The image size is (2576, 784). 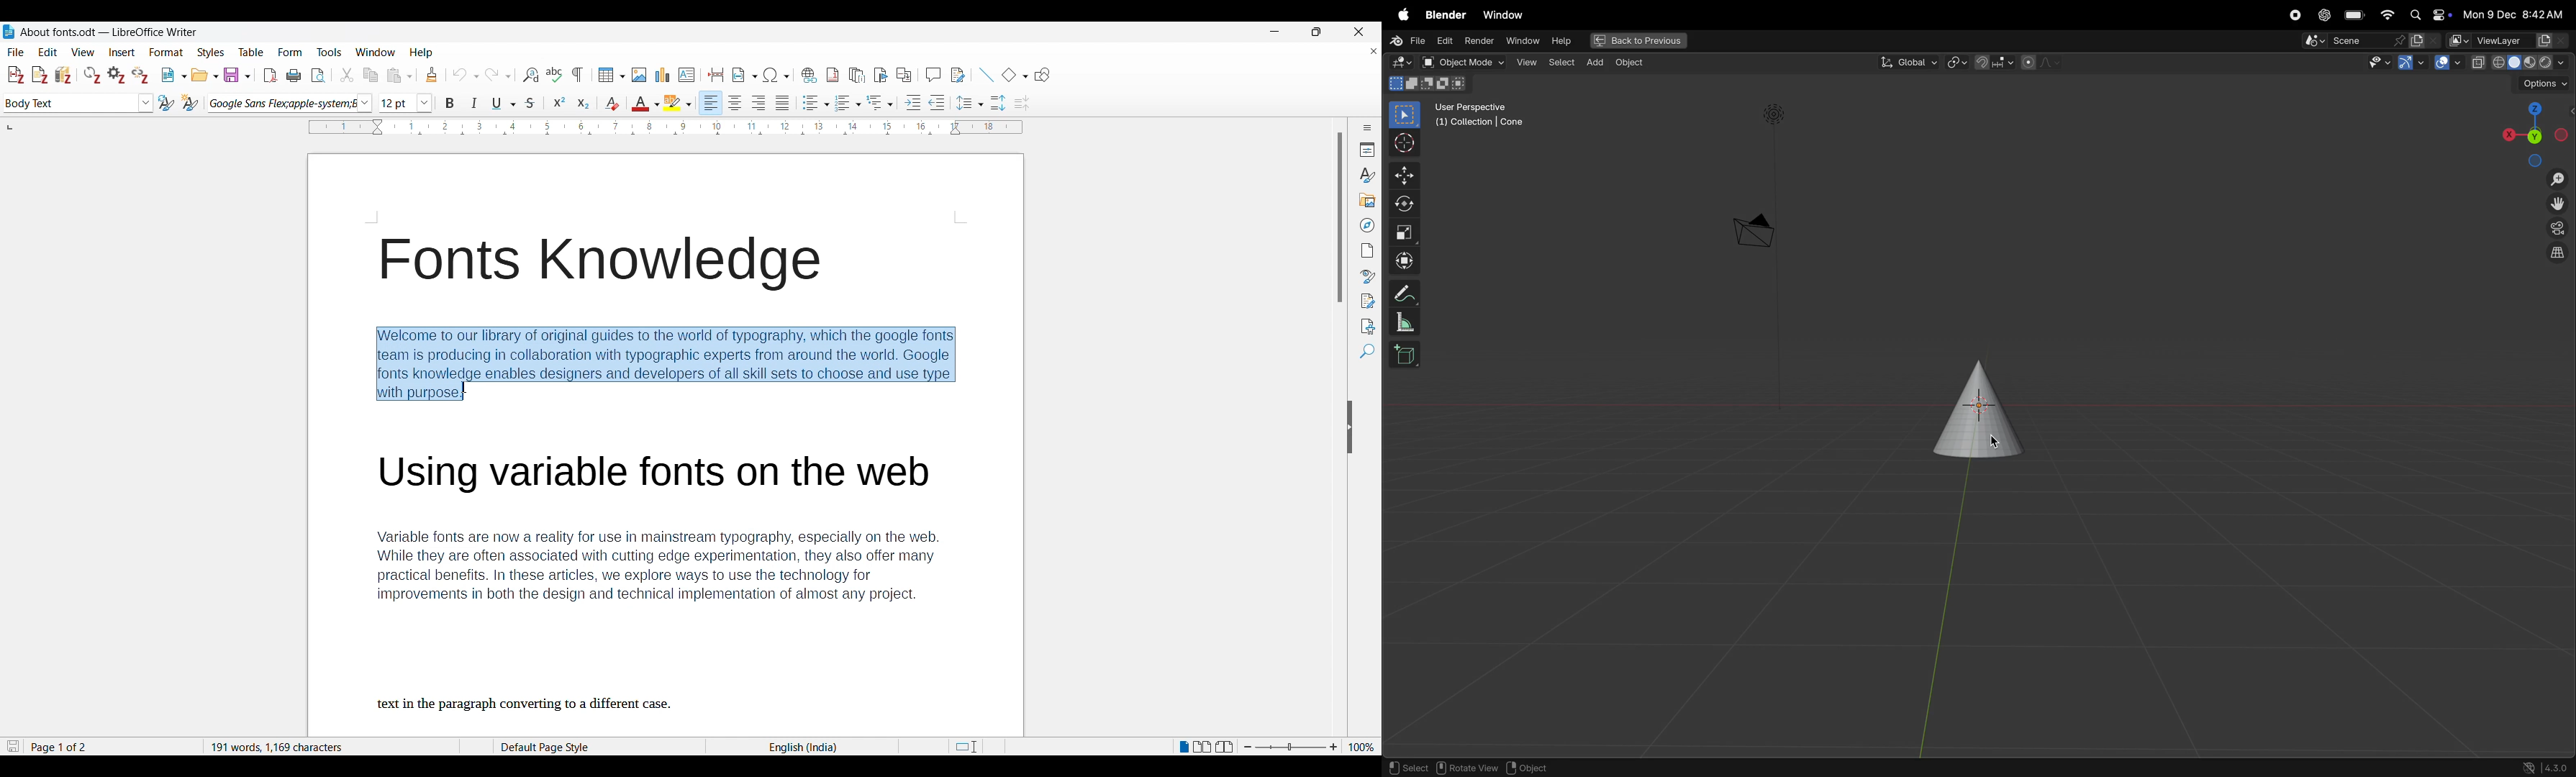 What do you see at coordinates (78, 103) in the screenshot?
I see `Text style options` at bounding box center [78, 103].